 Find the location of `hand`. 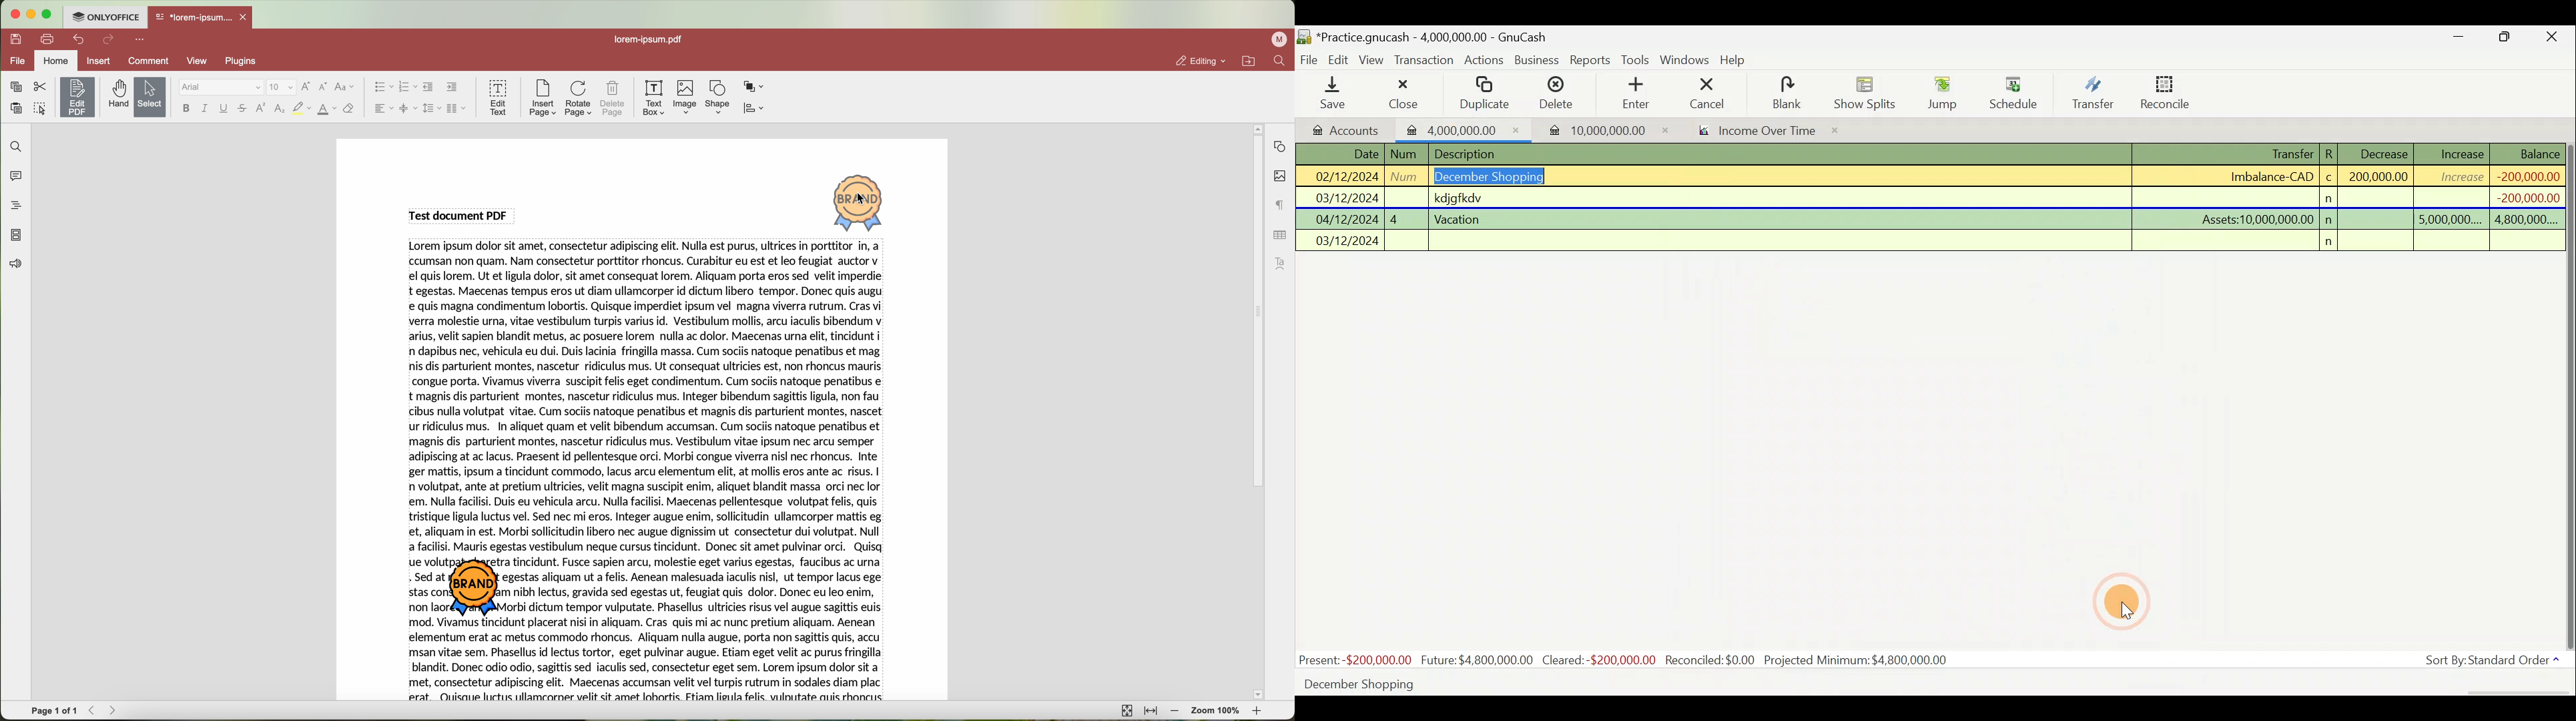

hand is located at coordinates (117, 94).